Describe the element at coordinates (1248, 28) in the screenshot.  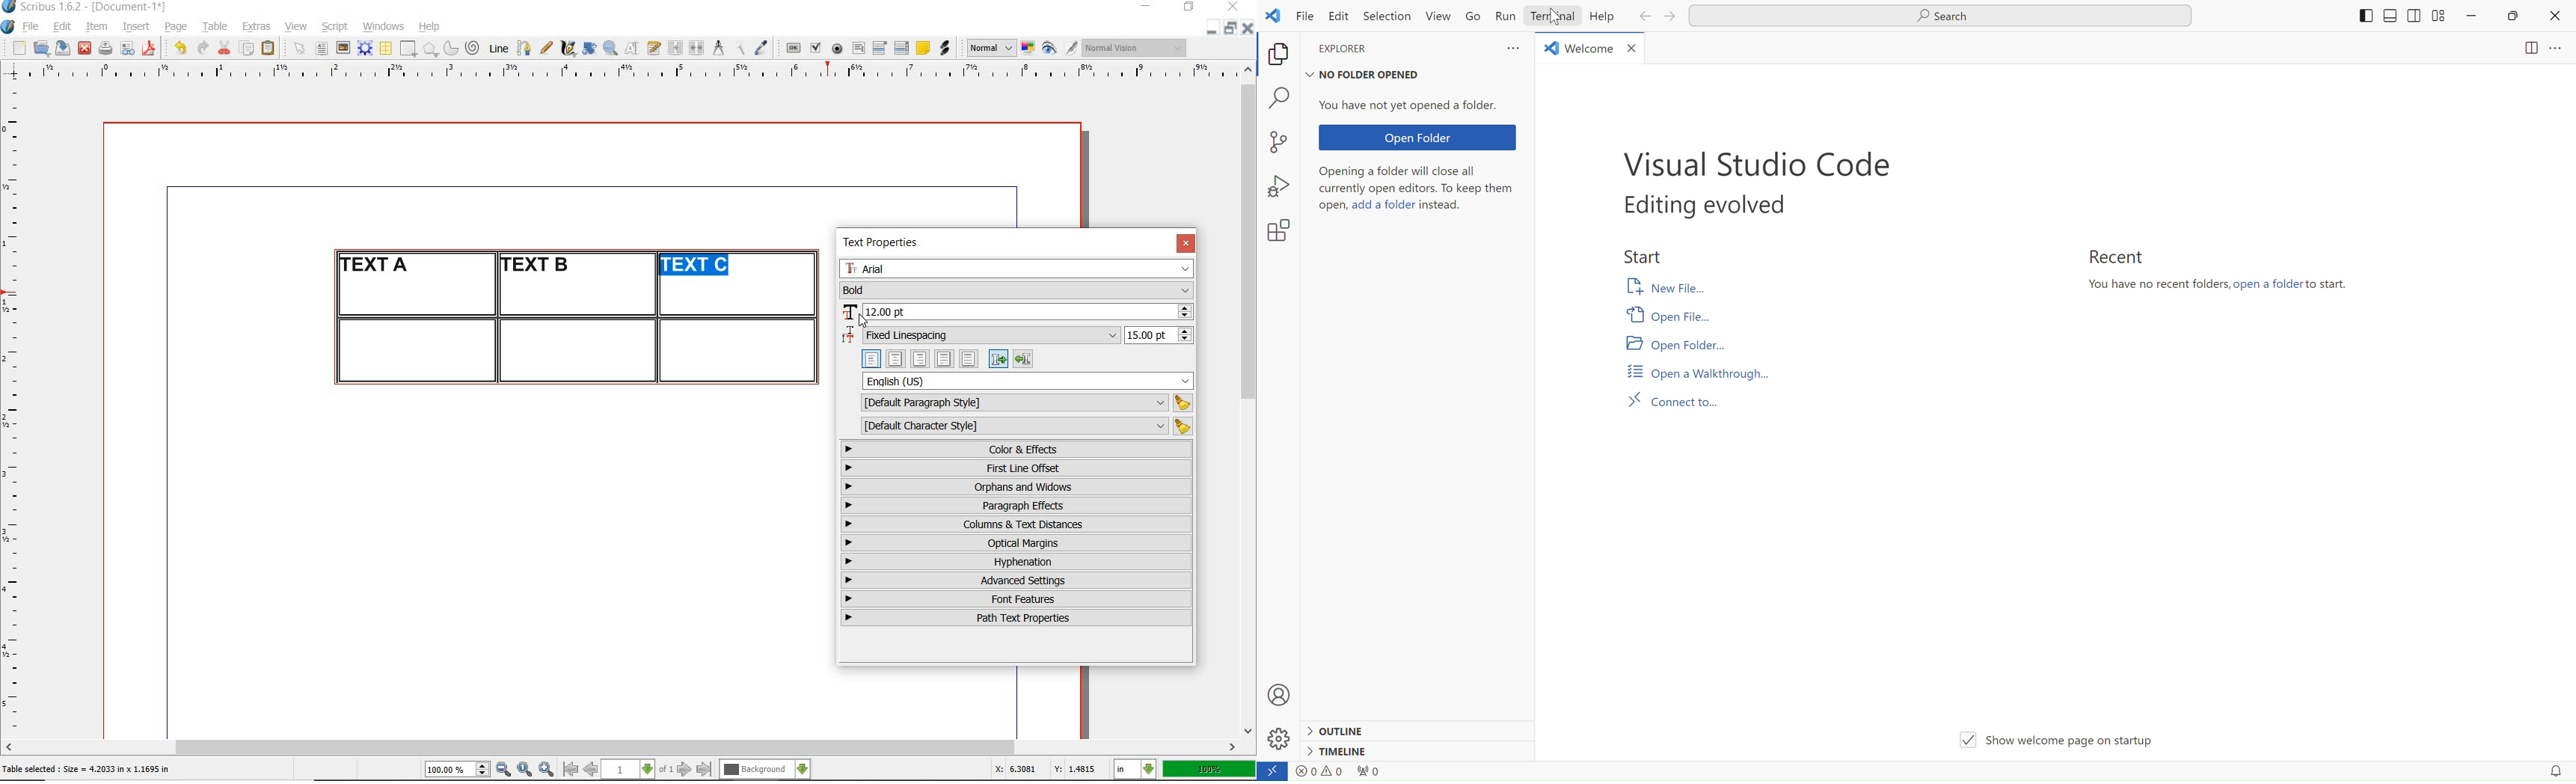
I see `close` at that location.